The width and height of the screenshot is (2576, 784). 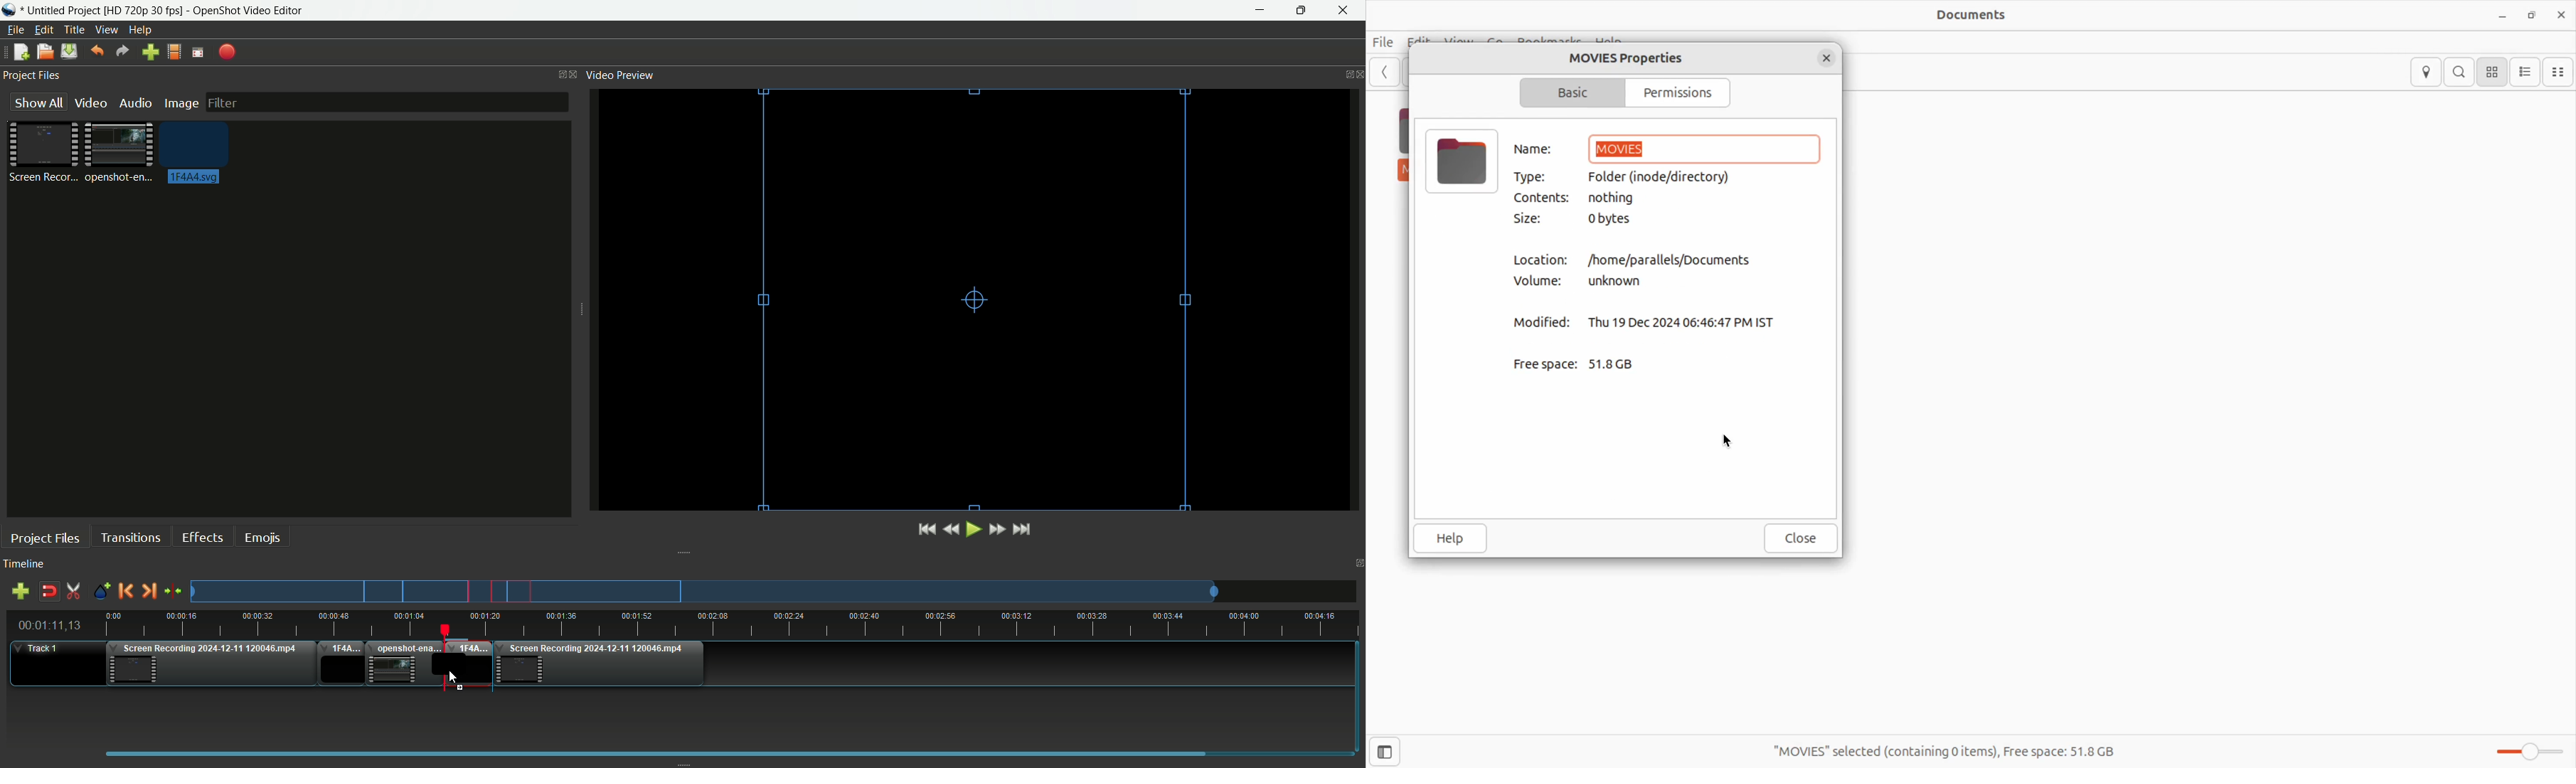 I want to click on cursor, so click(x=452, y=681).